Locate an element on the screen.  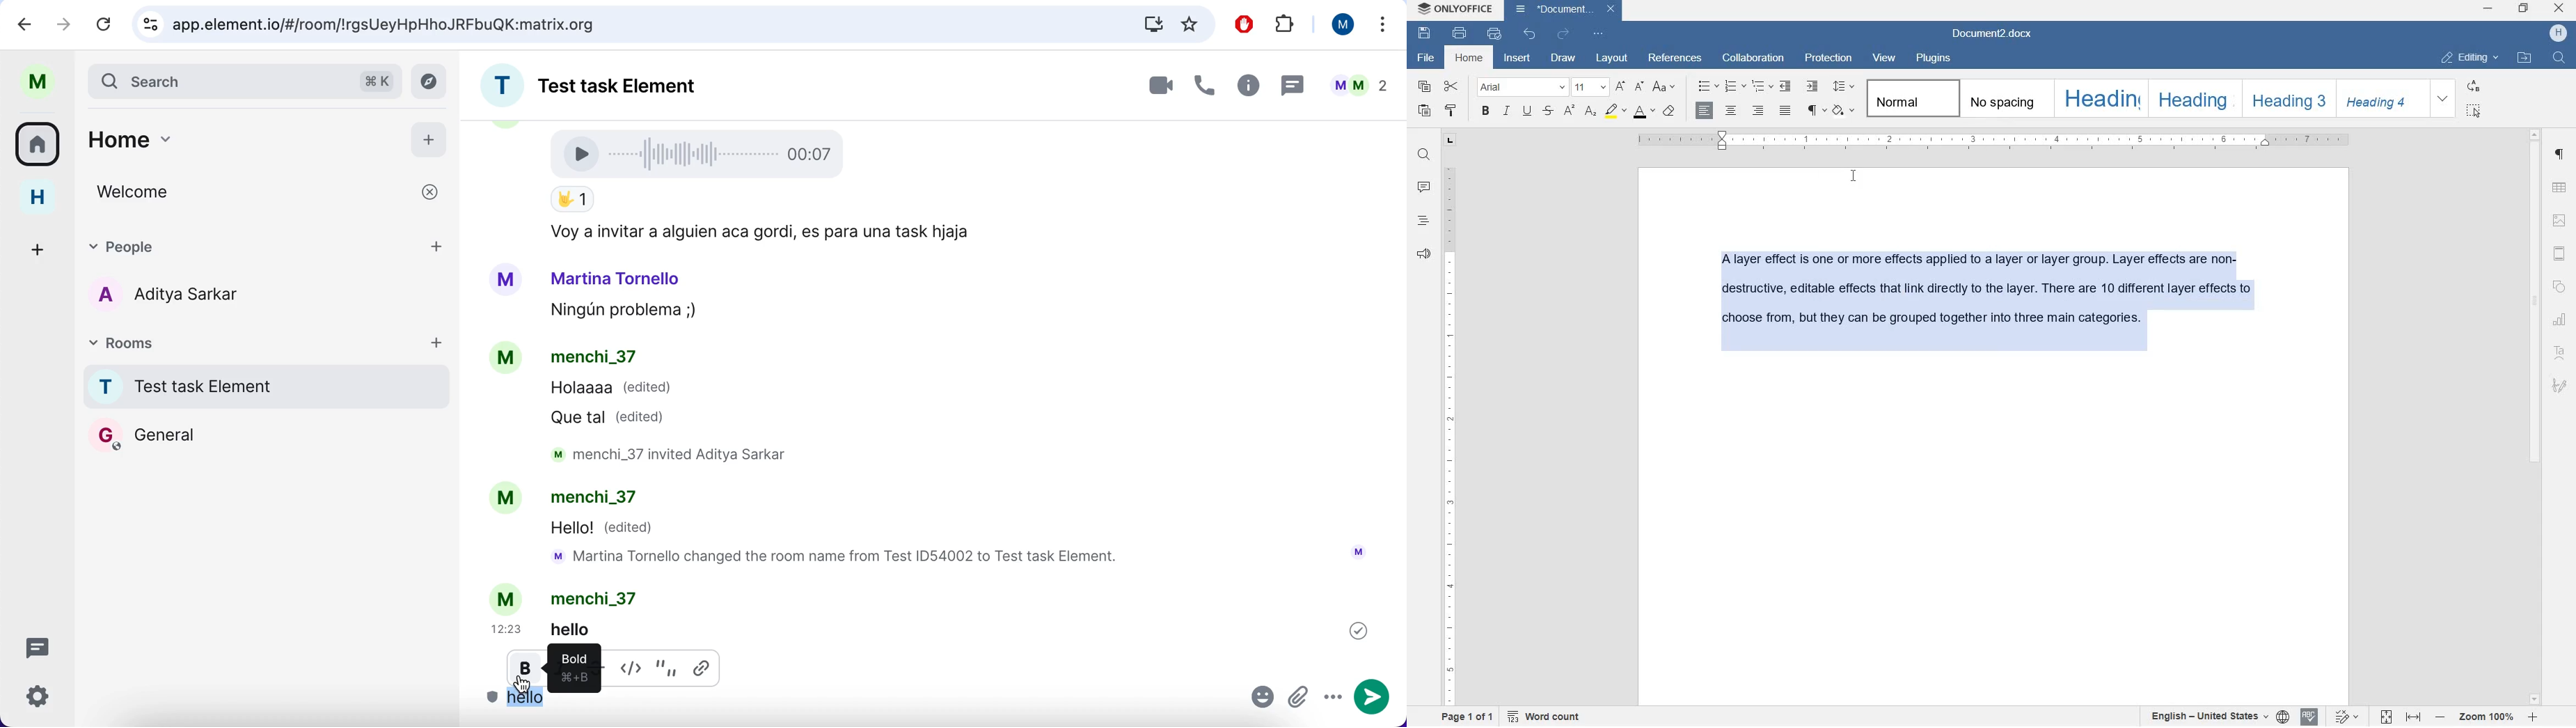
menchi_37 is located at coordinates (600, 598).